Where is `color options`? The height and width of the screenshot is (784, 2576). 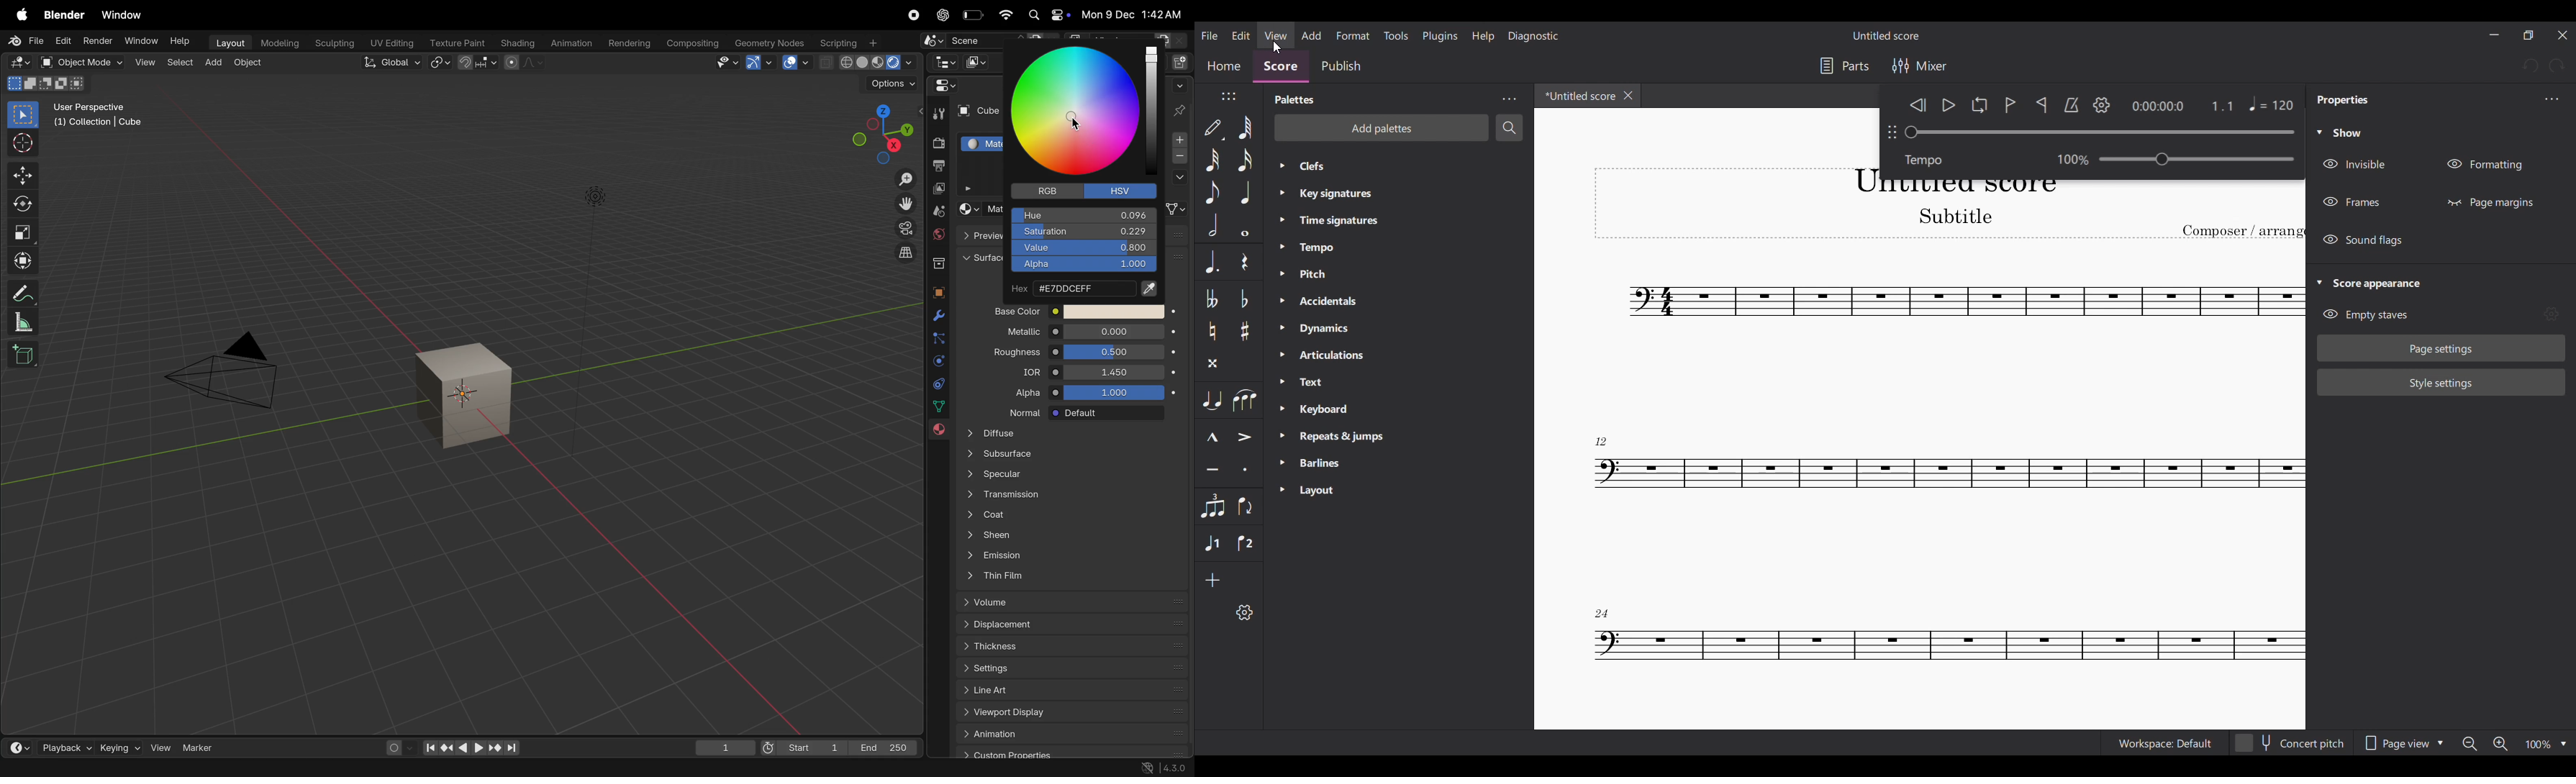
color options is located at coordinates (1115, 311).